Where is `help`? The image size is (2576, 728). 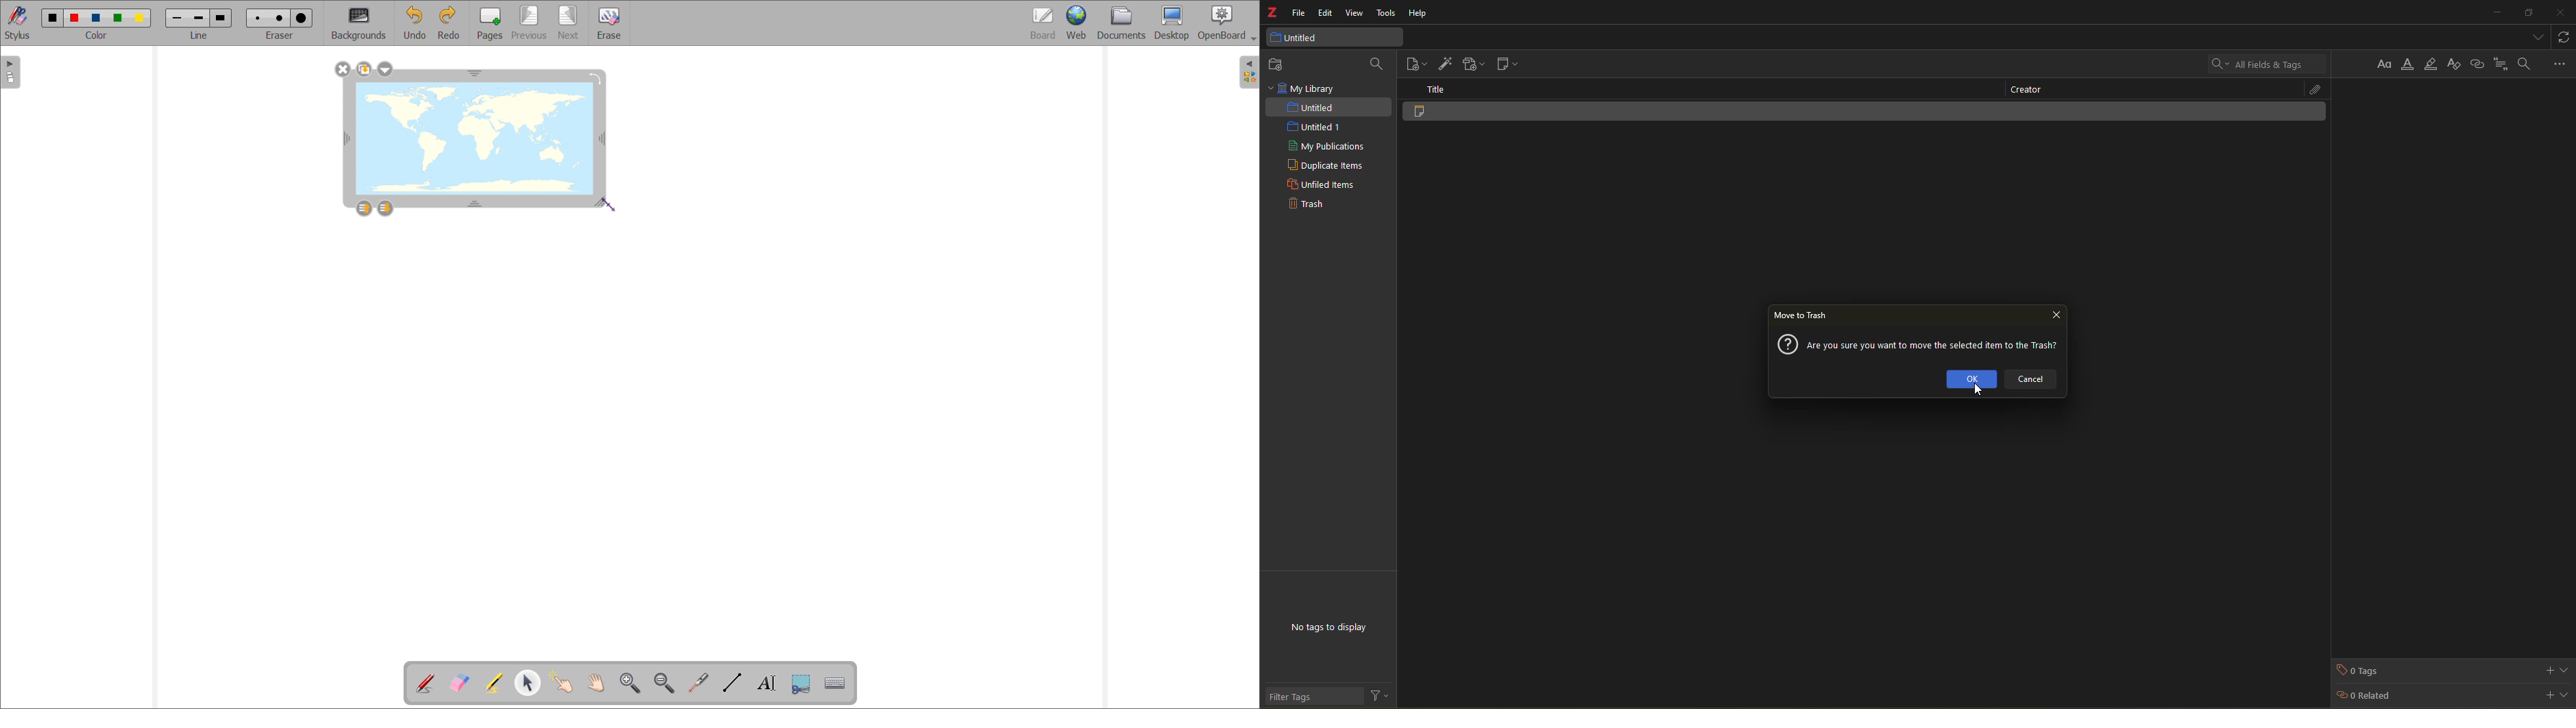 help is located at coordinates (1420, 15).